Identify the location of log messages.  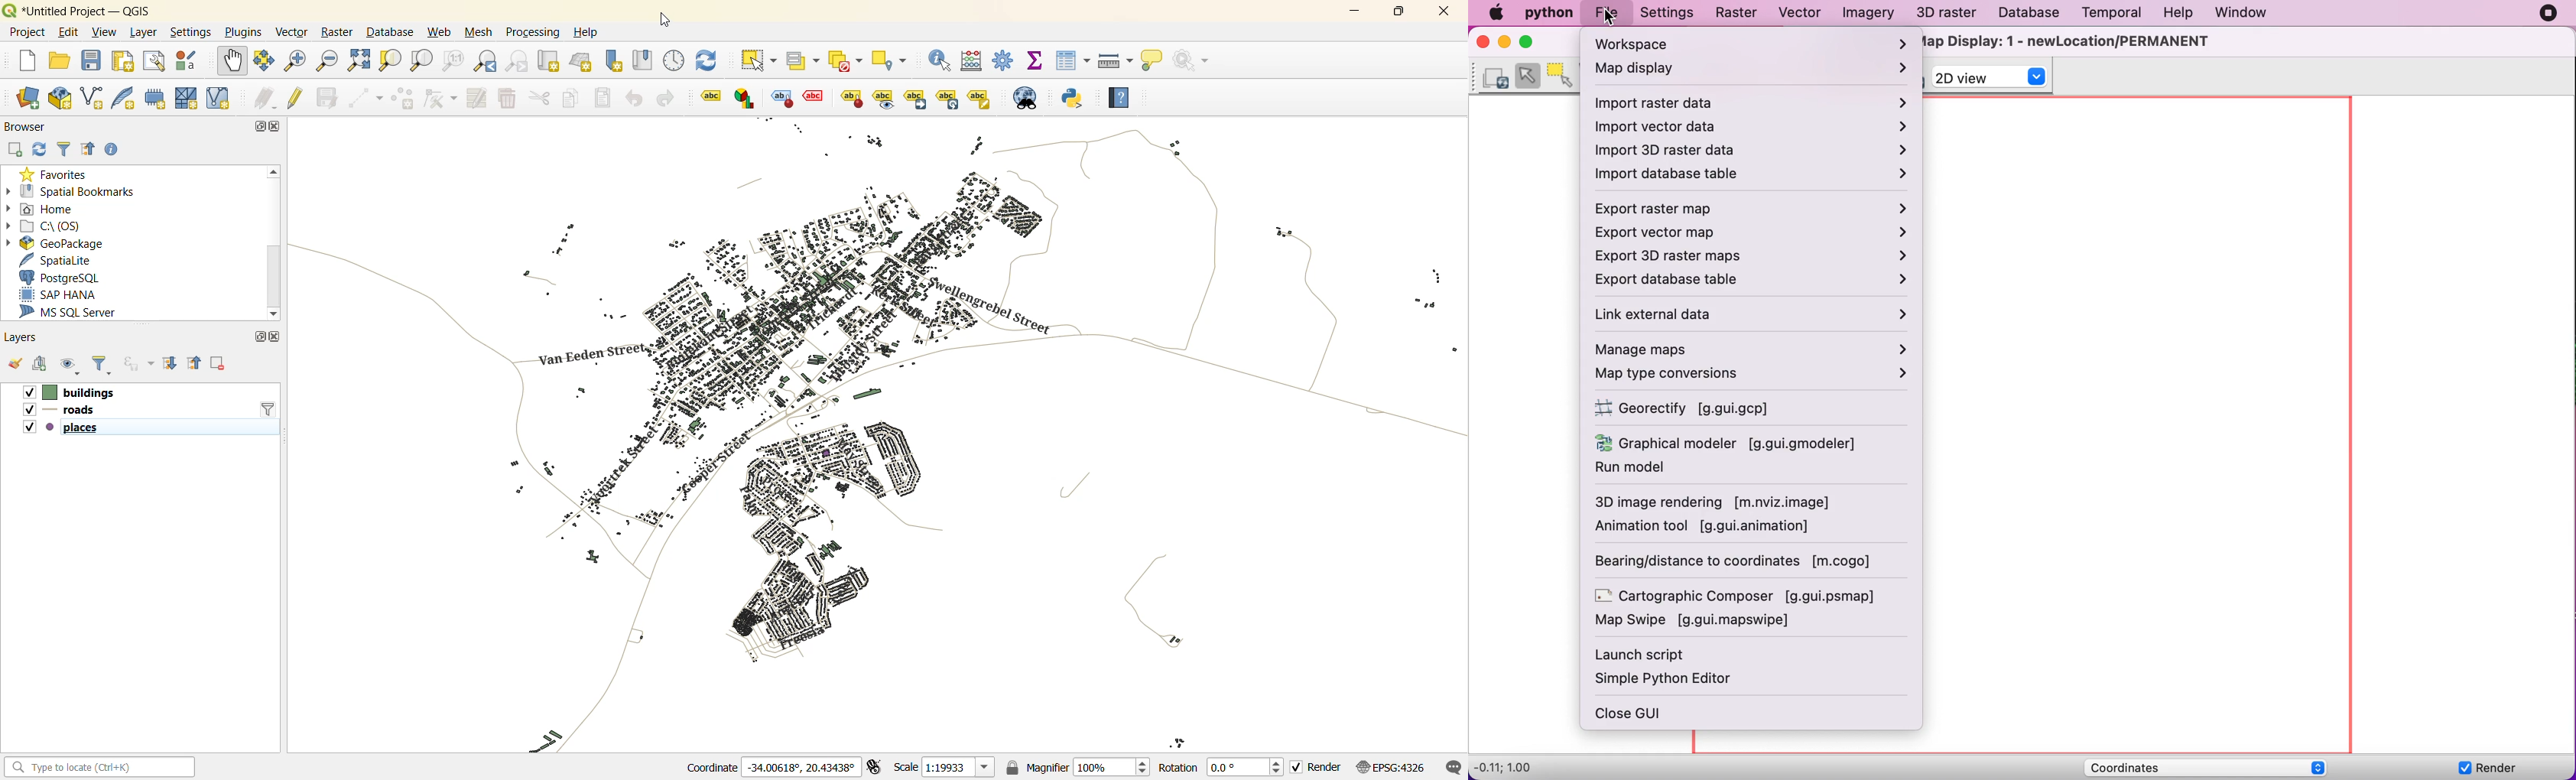
(1451, 766).